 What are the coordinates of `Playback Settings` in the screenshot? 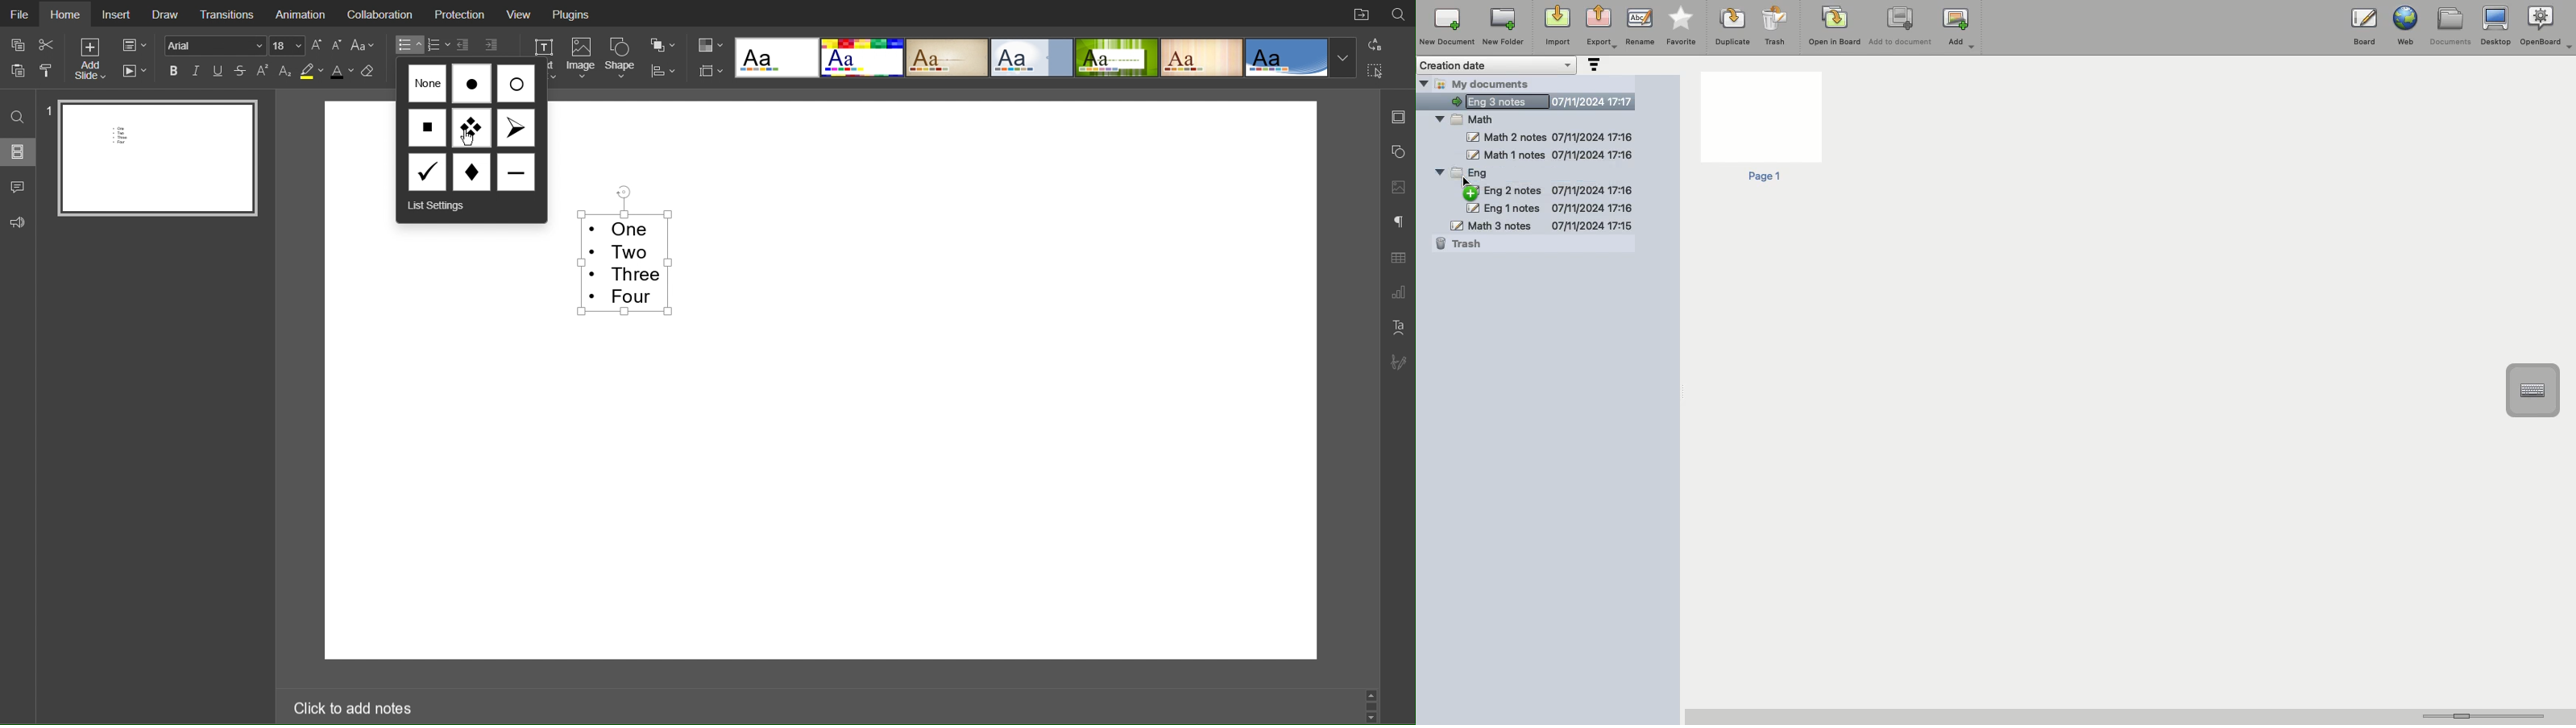 It's located at (134, 72).